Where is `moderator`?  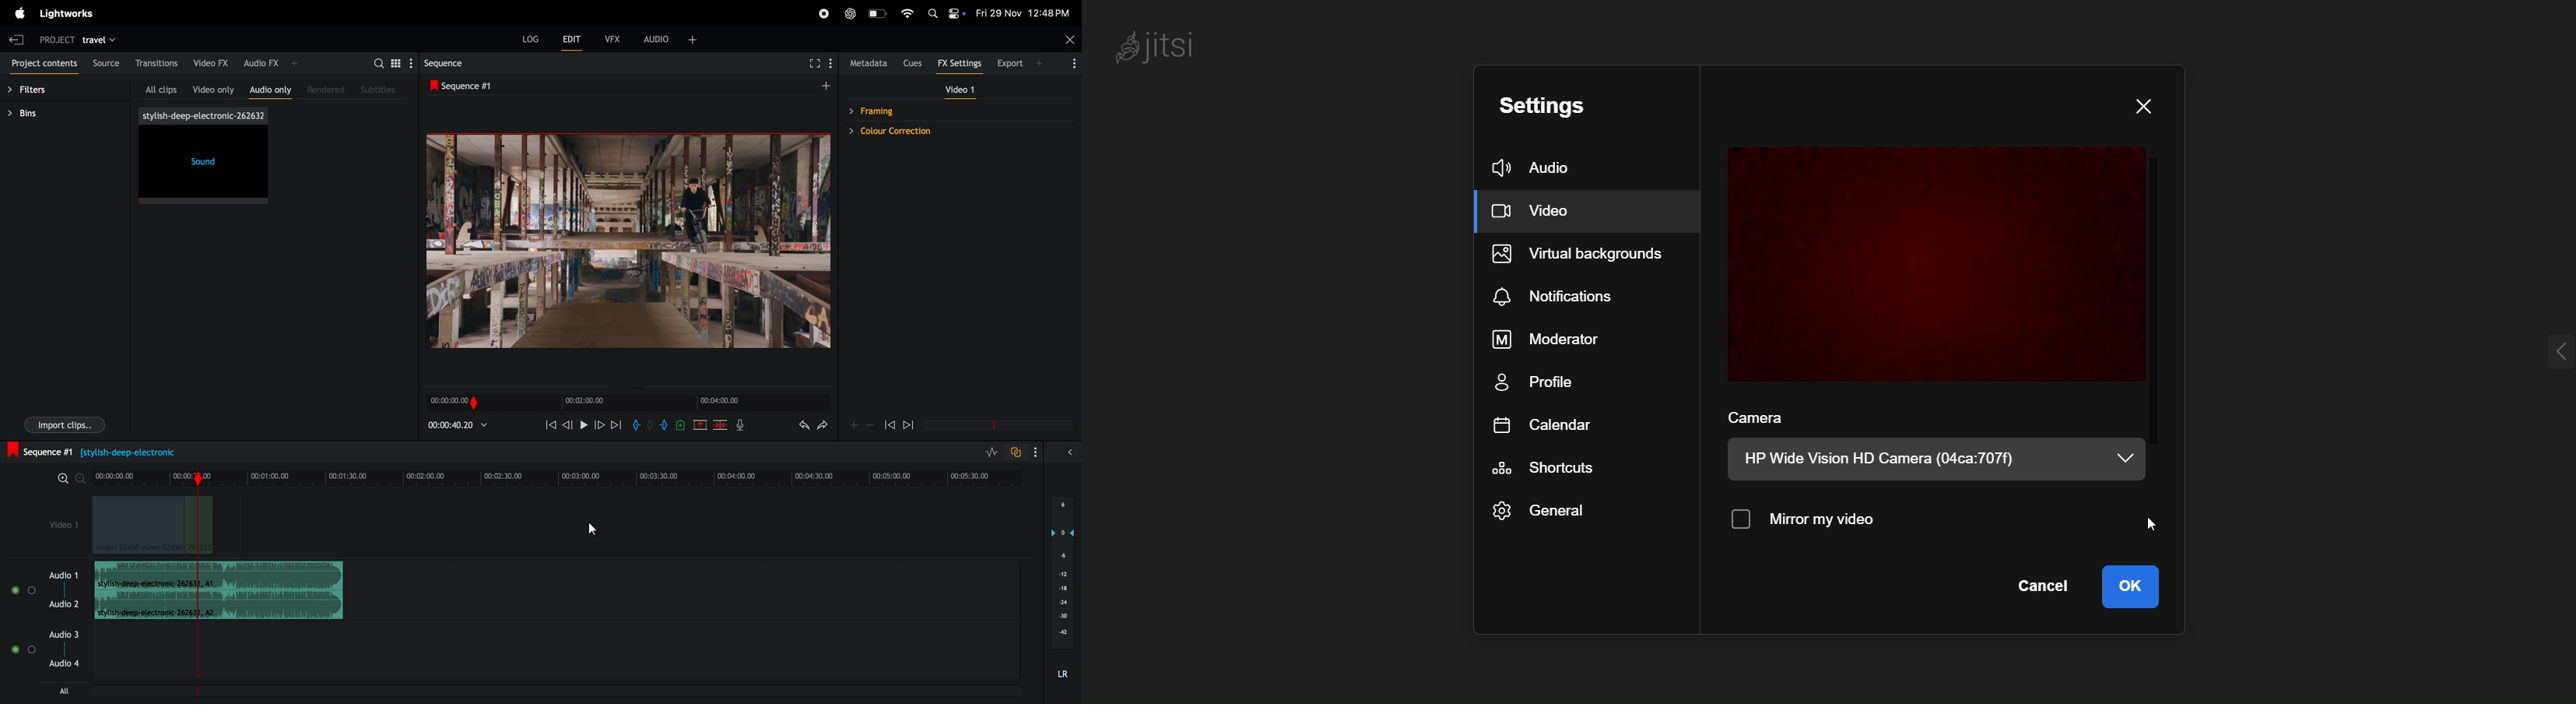 moderator is located at coordinates (1553, 338).